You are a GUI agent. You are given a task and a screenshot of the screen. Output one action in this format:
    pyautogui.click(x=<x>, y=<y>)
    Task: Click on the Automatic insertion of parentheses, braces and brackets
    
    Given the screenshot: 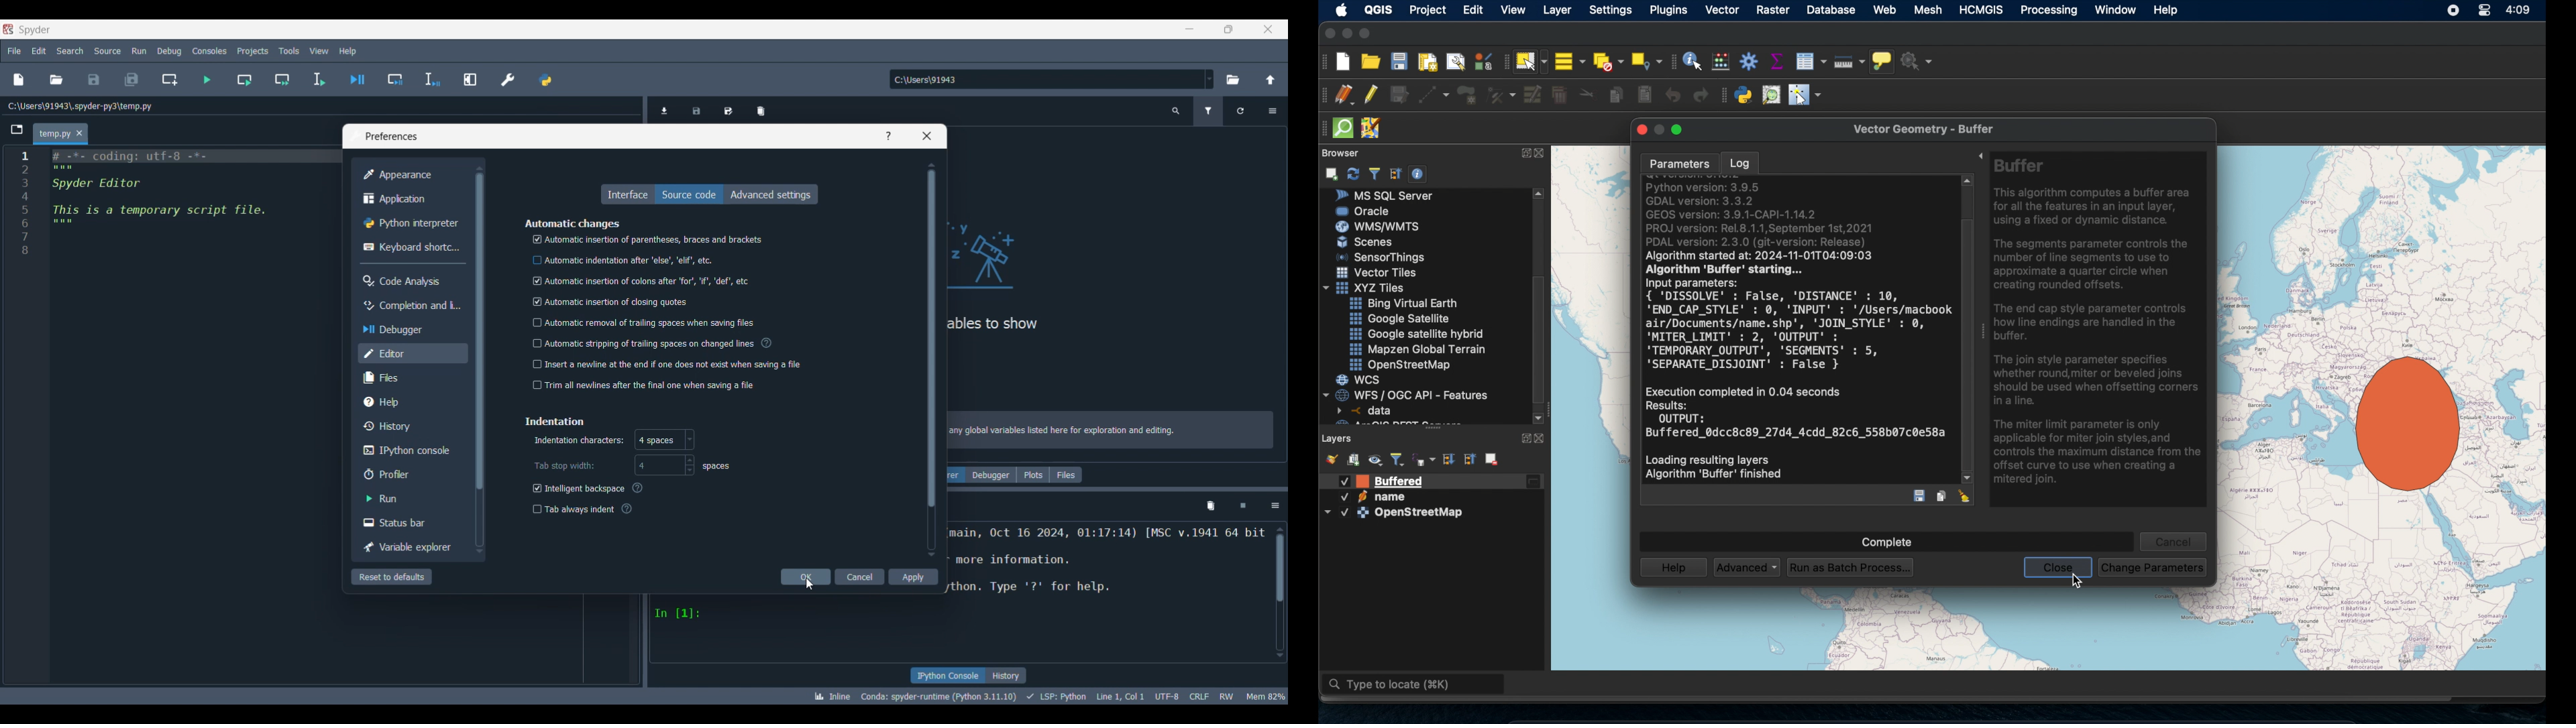 What is the action you would take?
    pyautogui.click(x=646, y=239)
    